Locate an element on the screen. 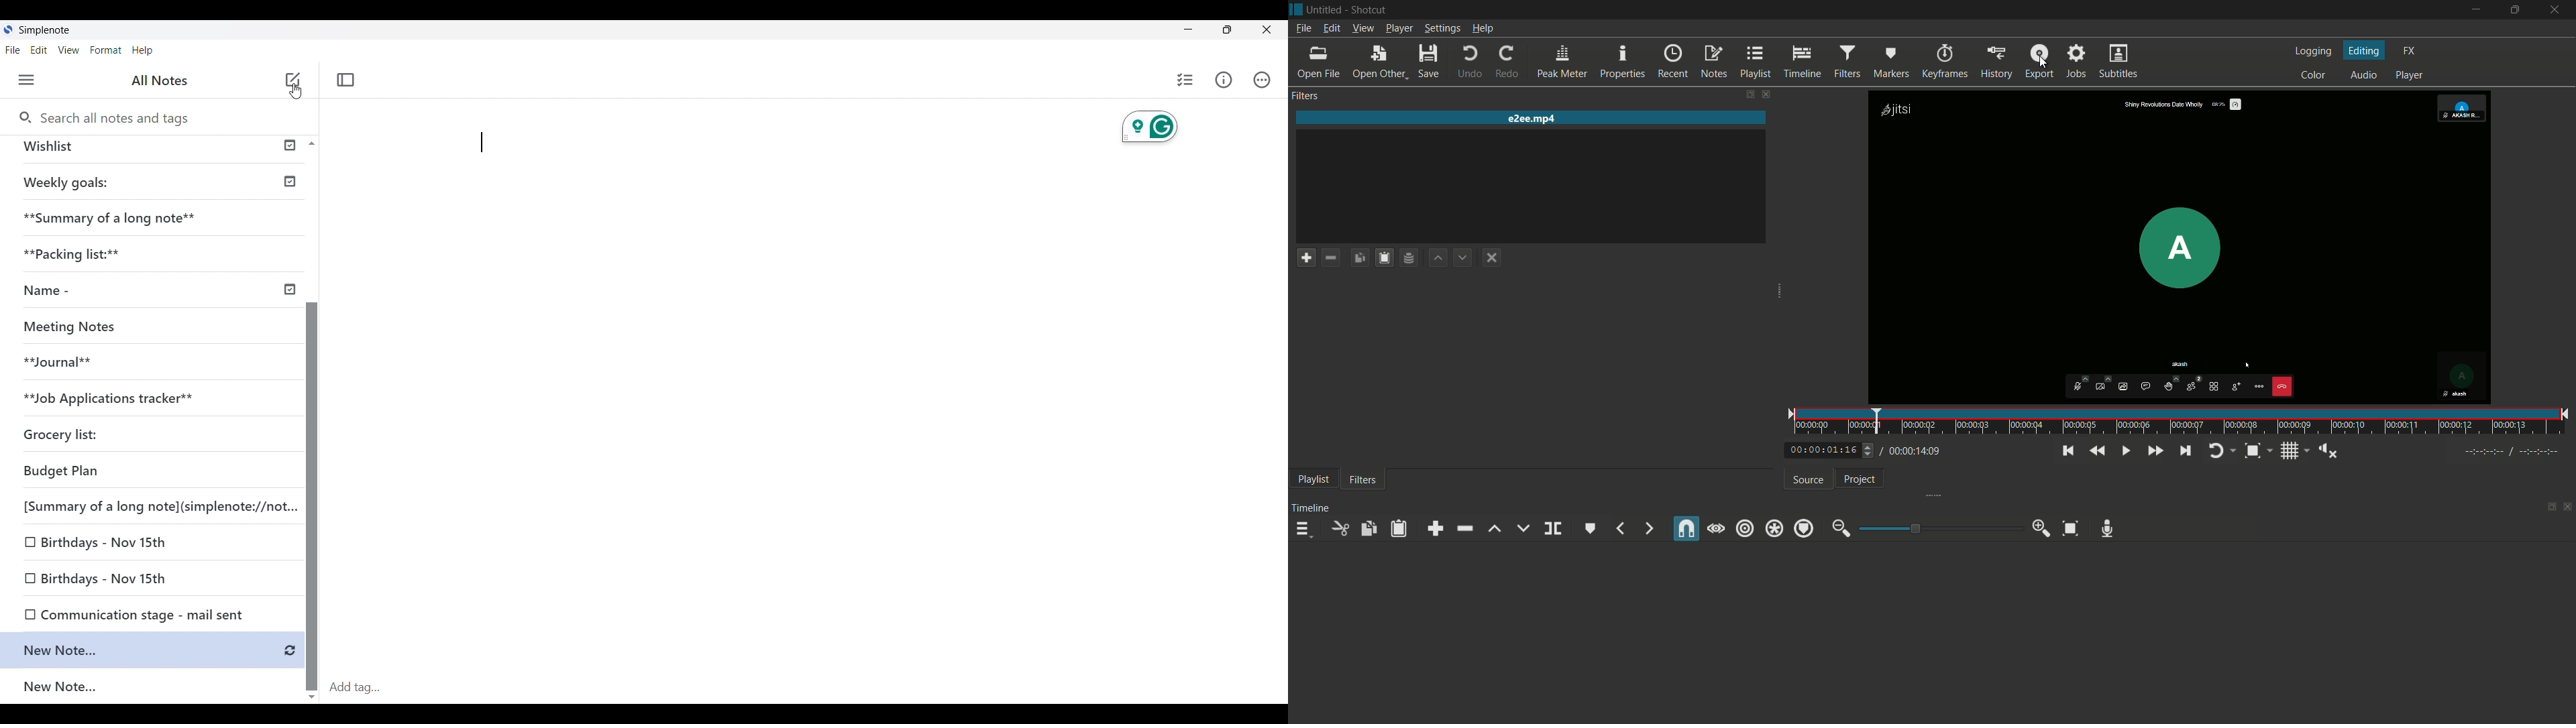  Close interface is located at coordinates (1267, 29).